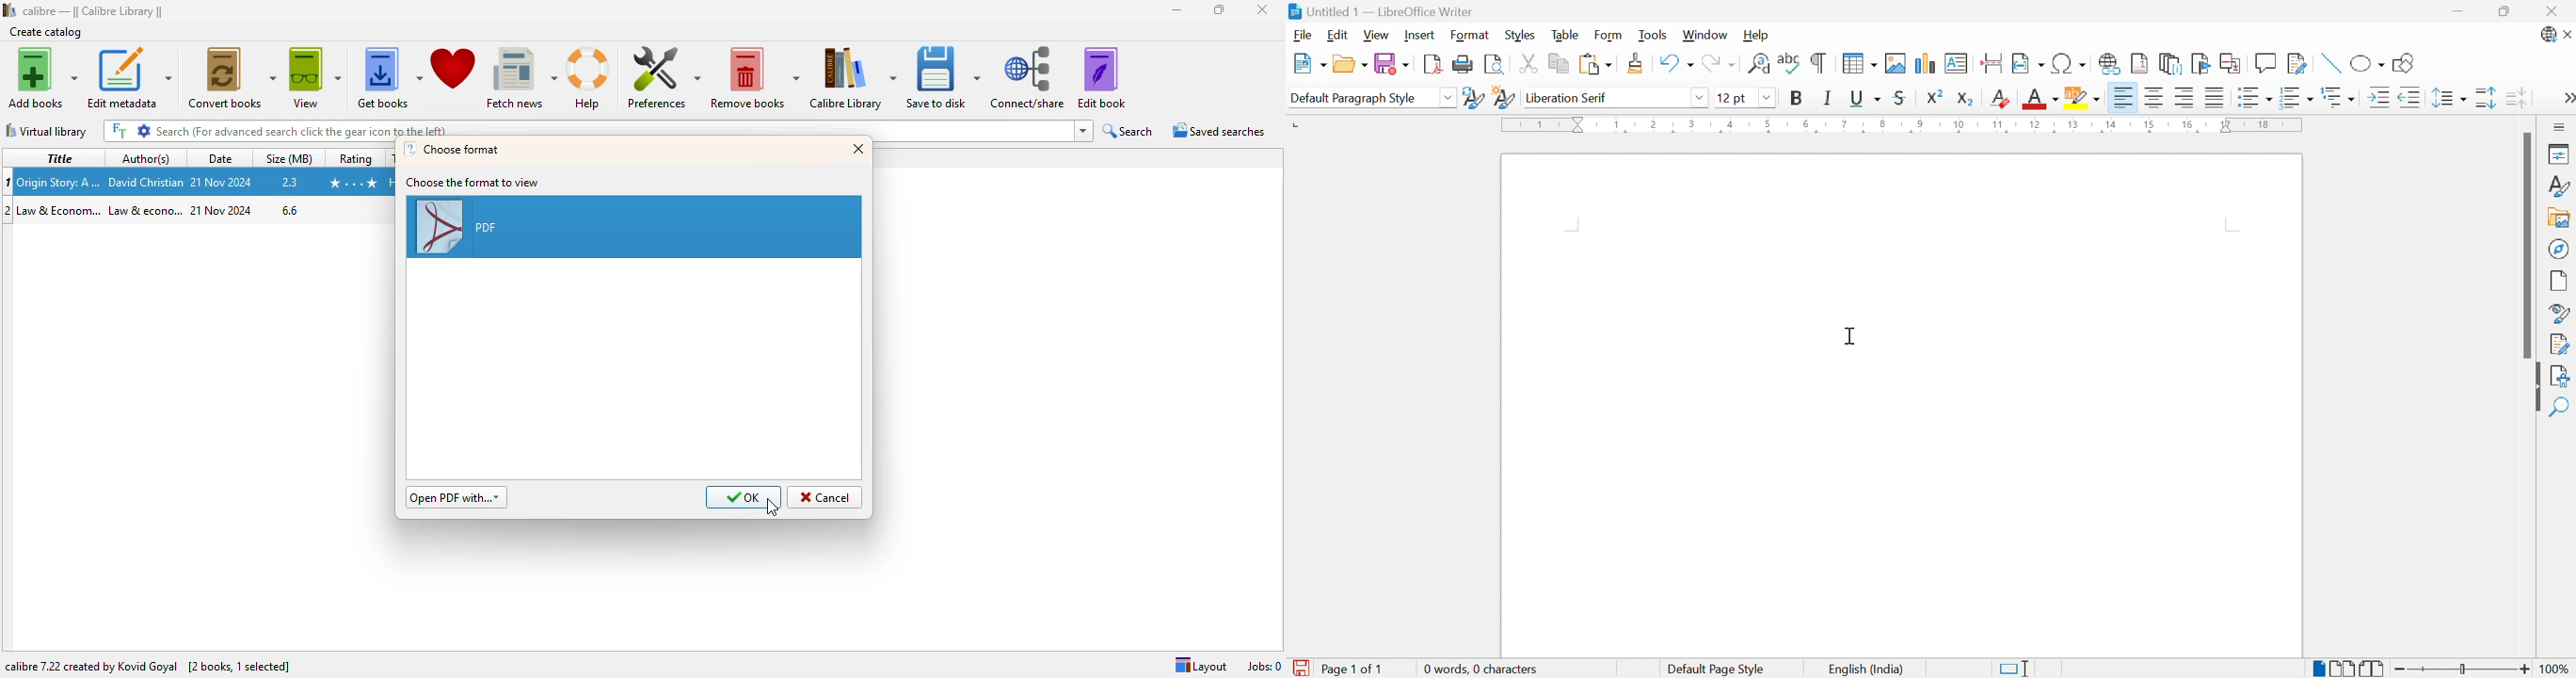 The image size is (2576, 700). I want to click on Navigator, so click(2560, 248).